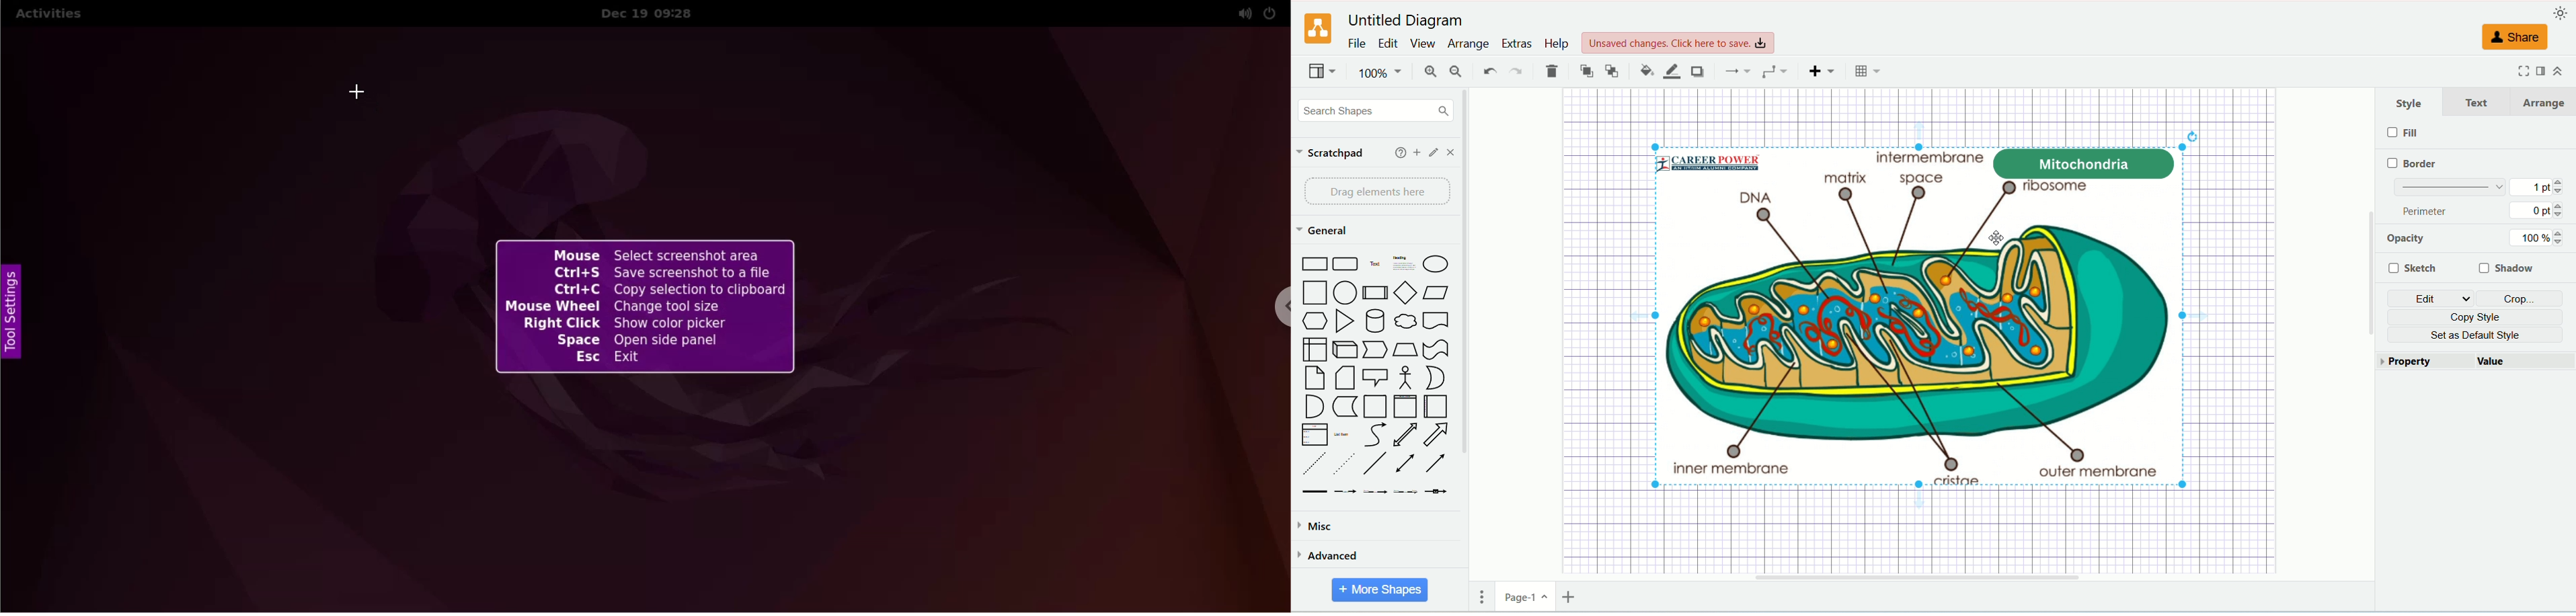 Image resolution: width=2576 pixels, height=616 pixels. I want to click on Step, so click(1375, 350).